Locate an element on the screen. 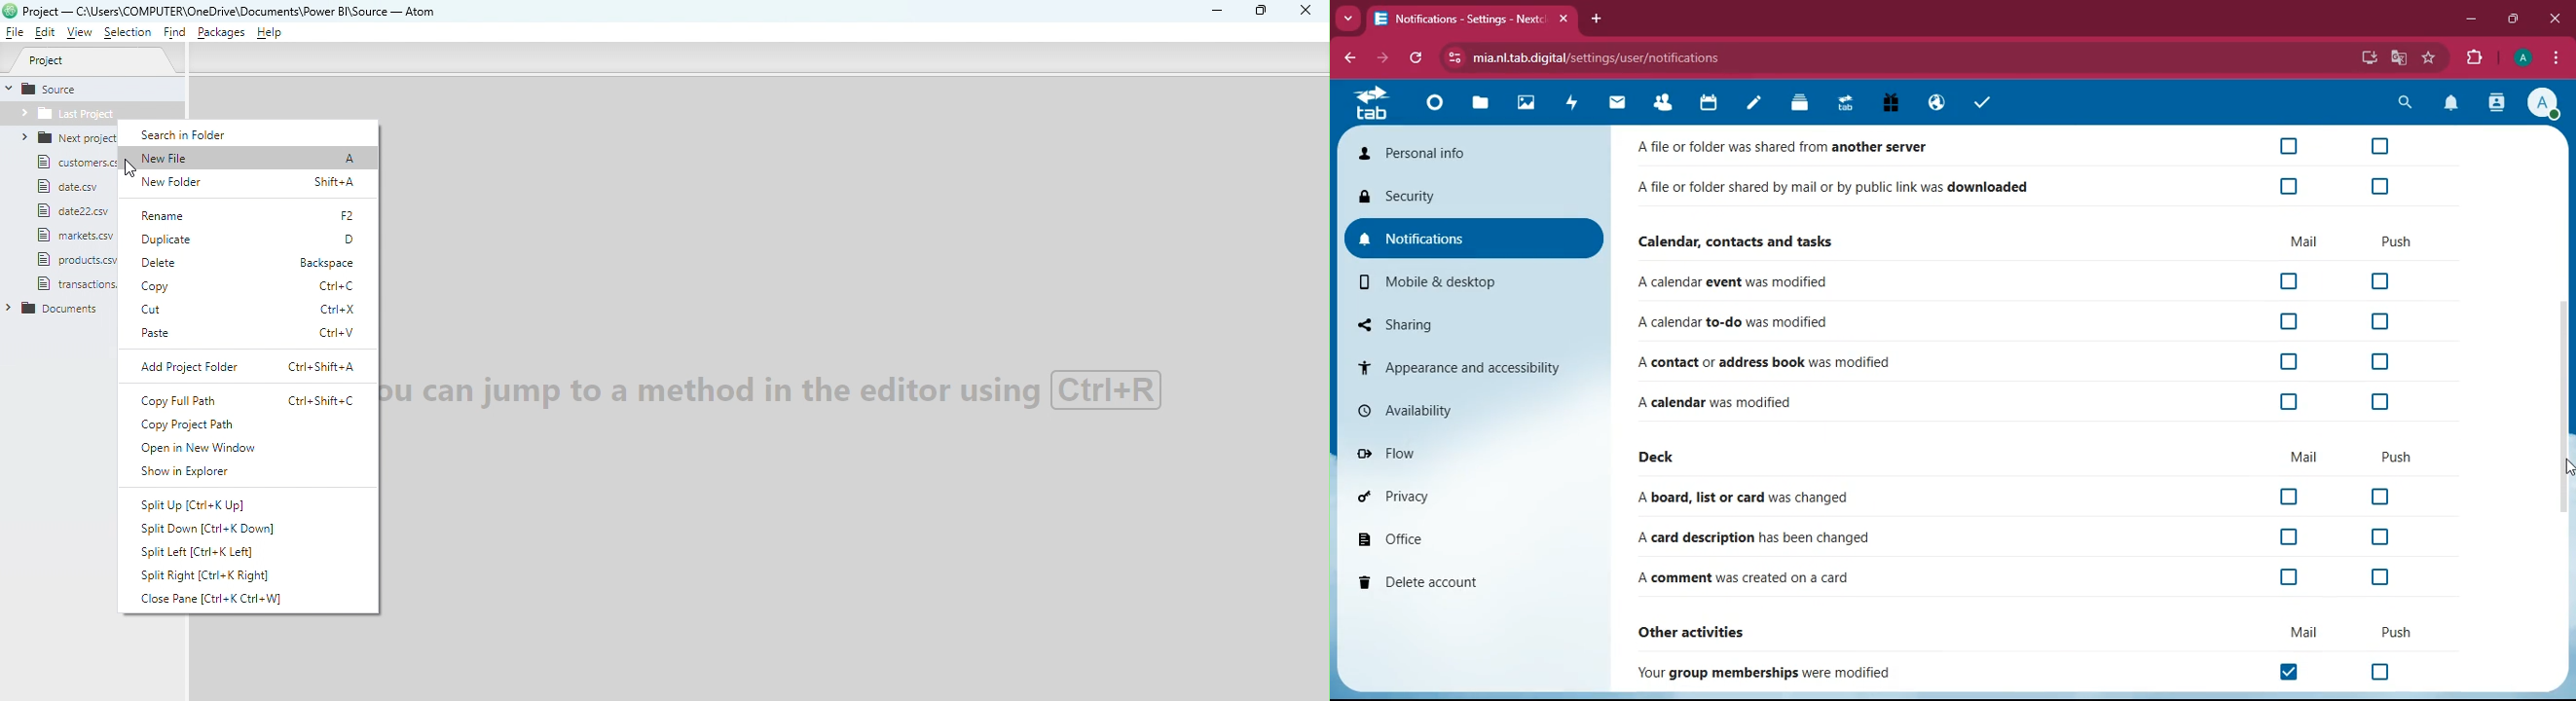 The height and width of the screenshot is (728, 2576). more is located at coordinates (1345, 18).